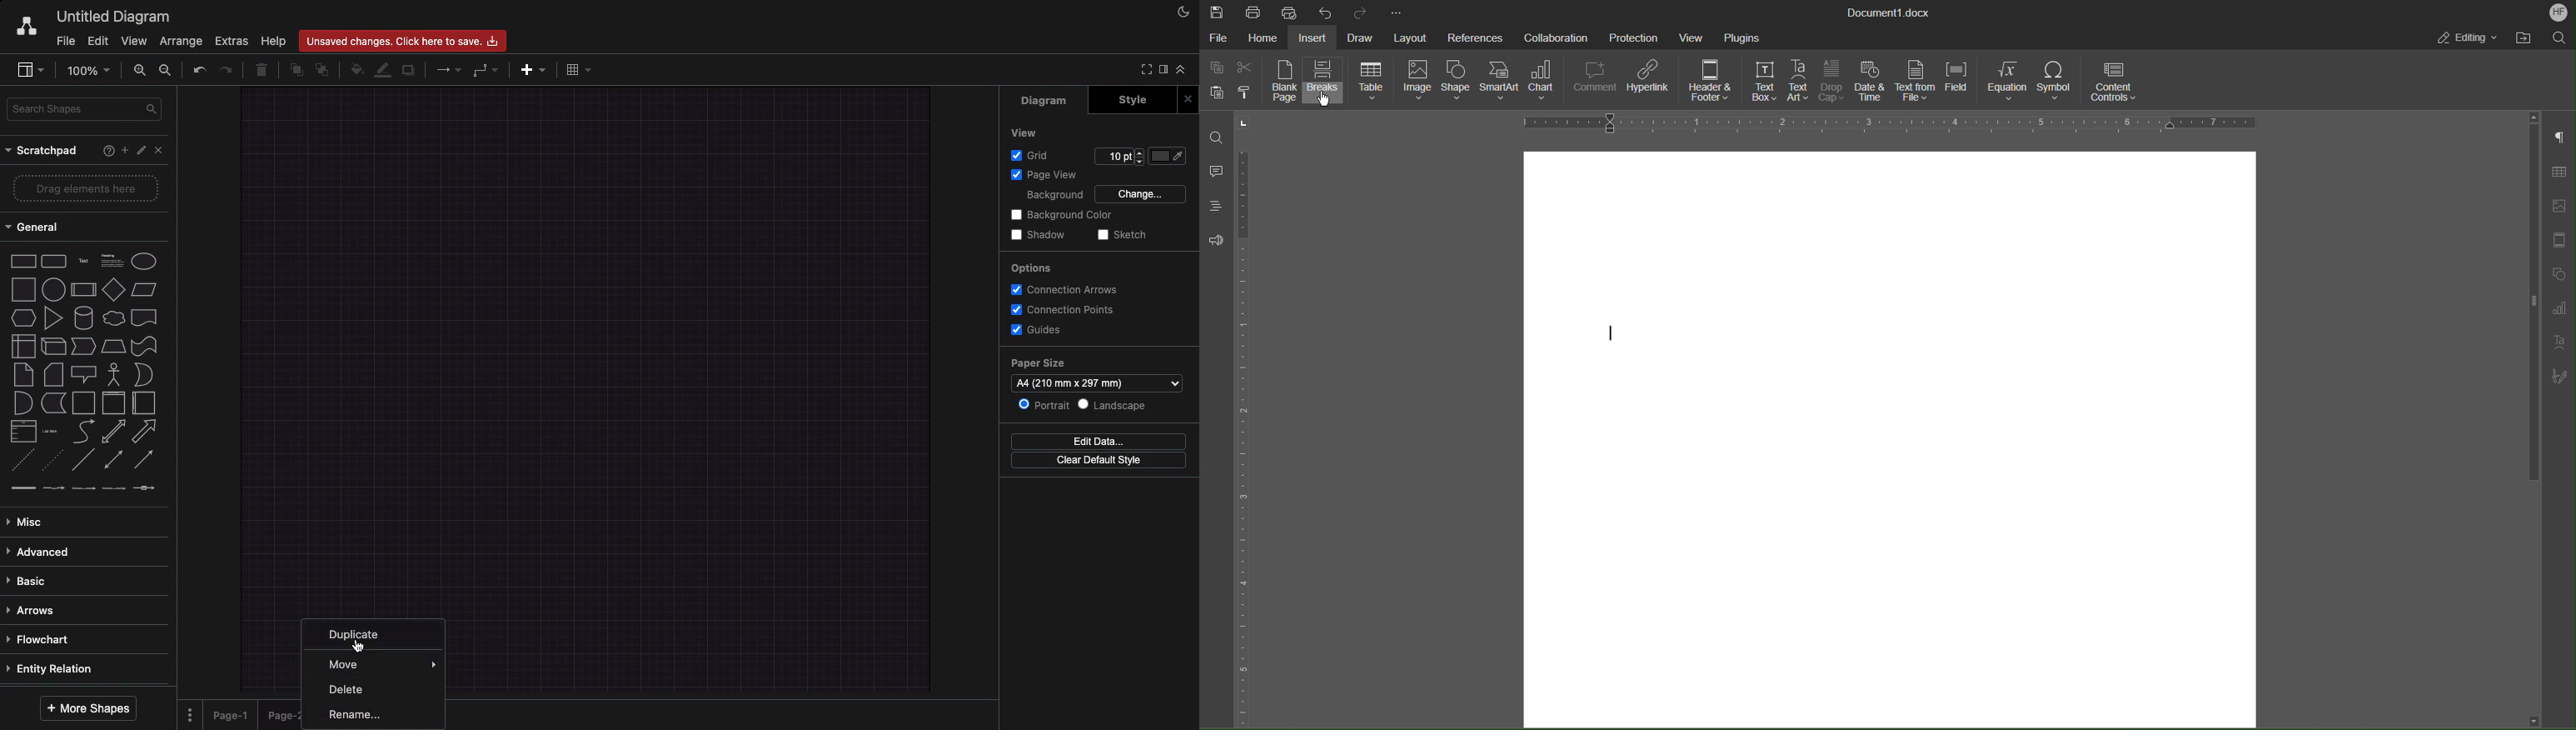  What do you see at coordinates (1067, 288) in the screenshot?
I see `Connection arrows` at bounding box center [1067, 288].